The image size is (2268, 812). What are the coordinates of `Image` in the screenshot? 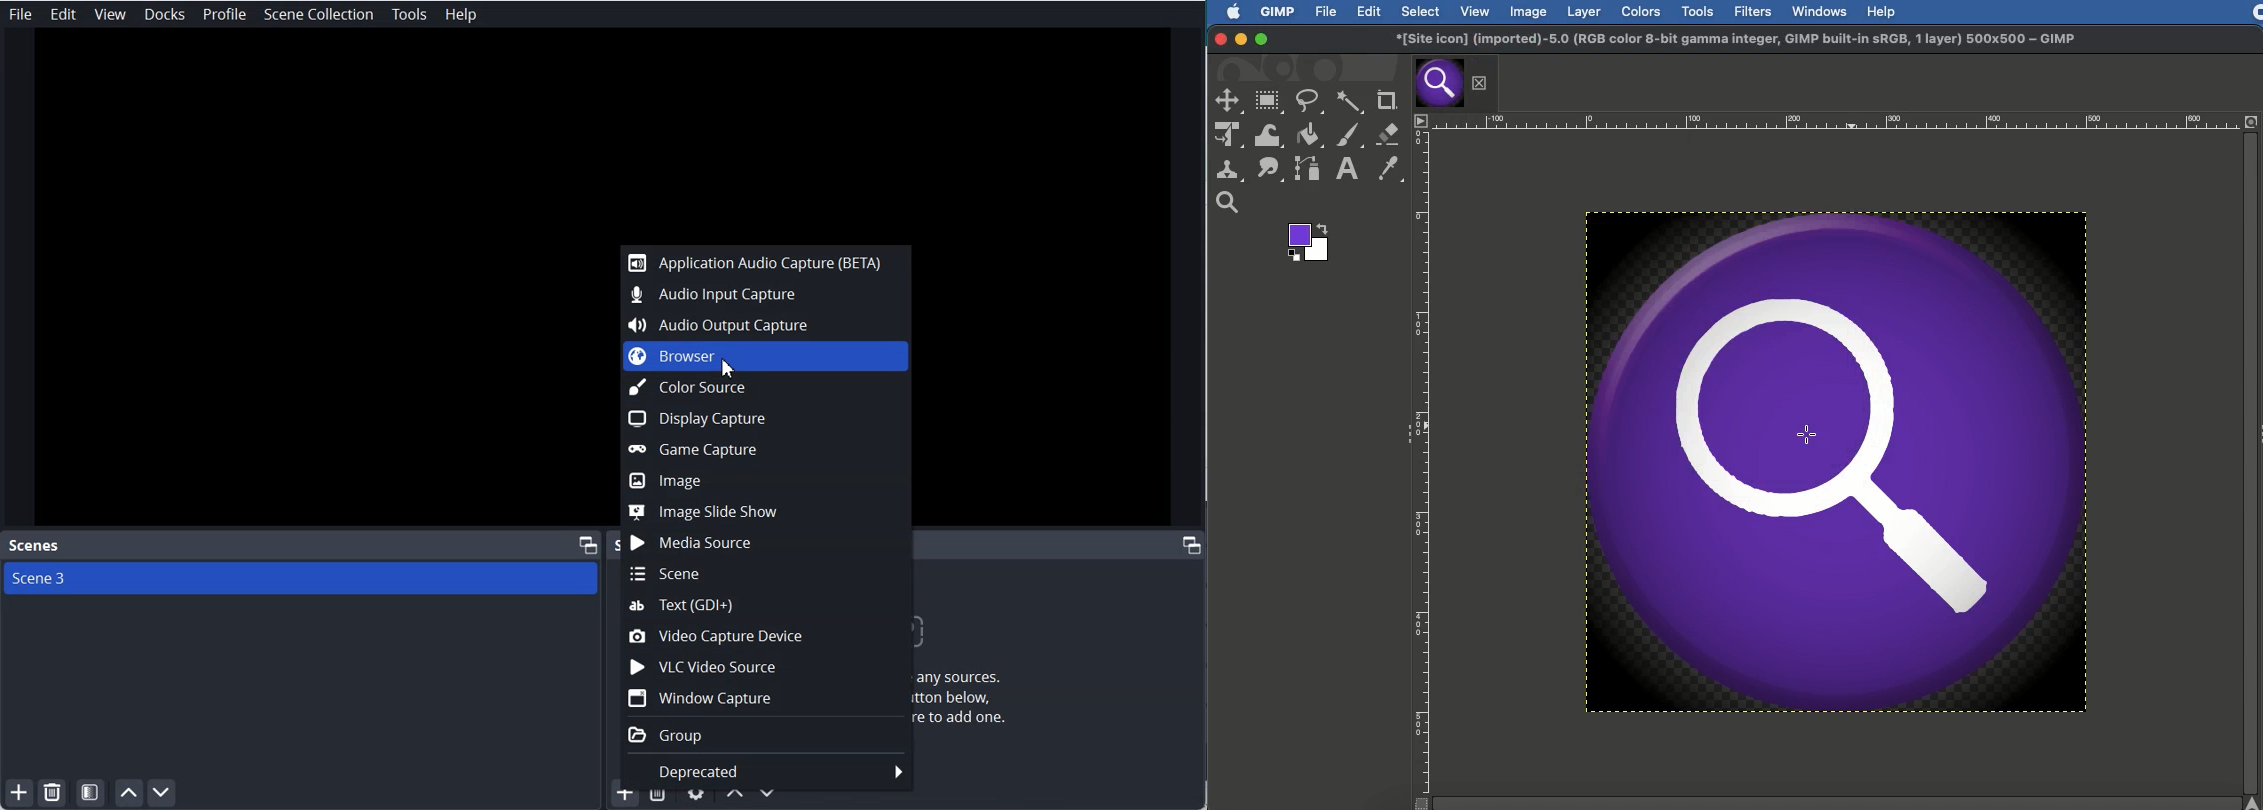 It's located at (766, 479).